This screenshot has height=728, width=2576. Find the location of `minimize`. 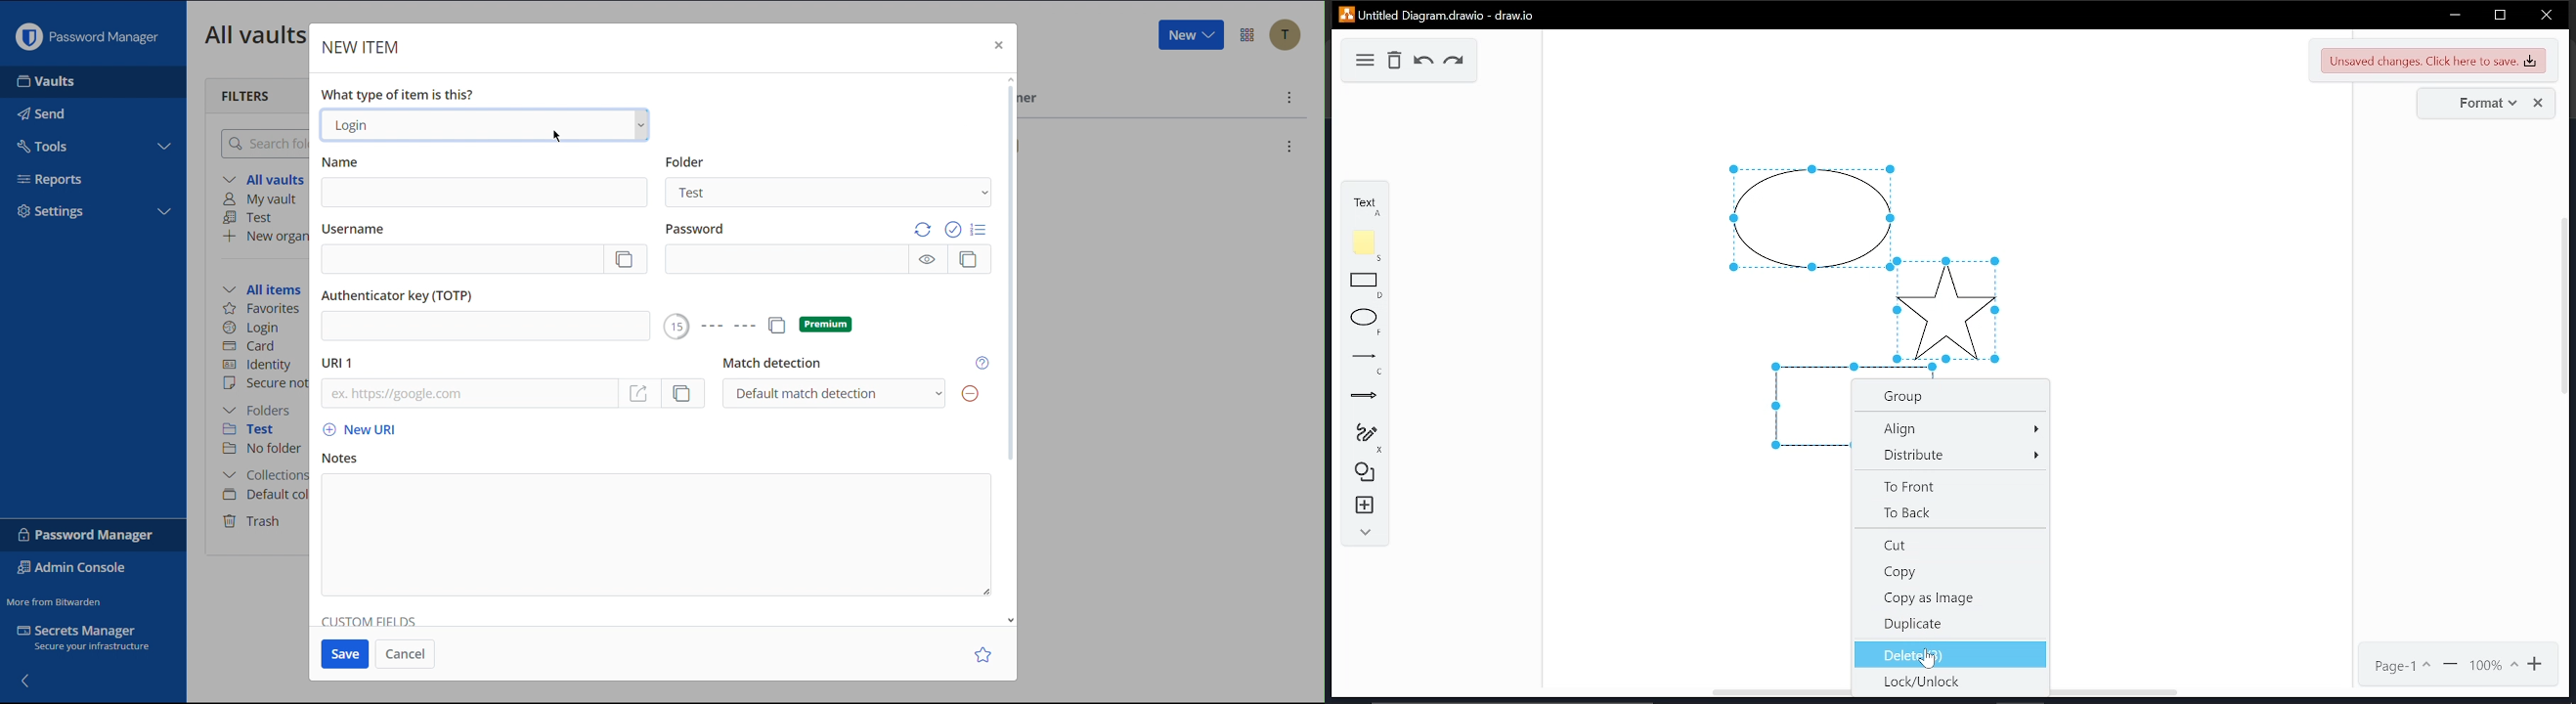

minimize is located at coordinates (2455, 15).